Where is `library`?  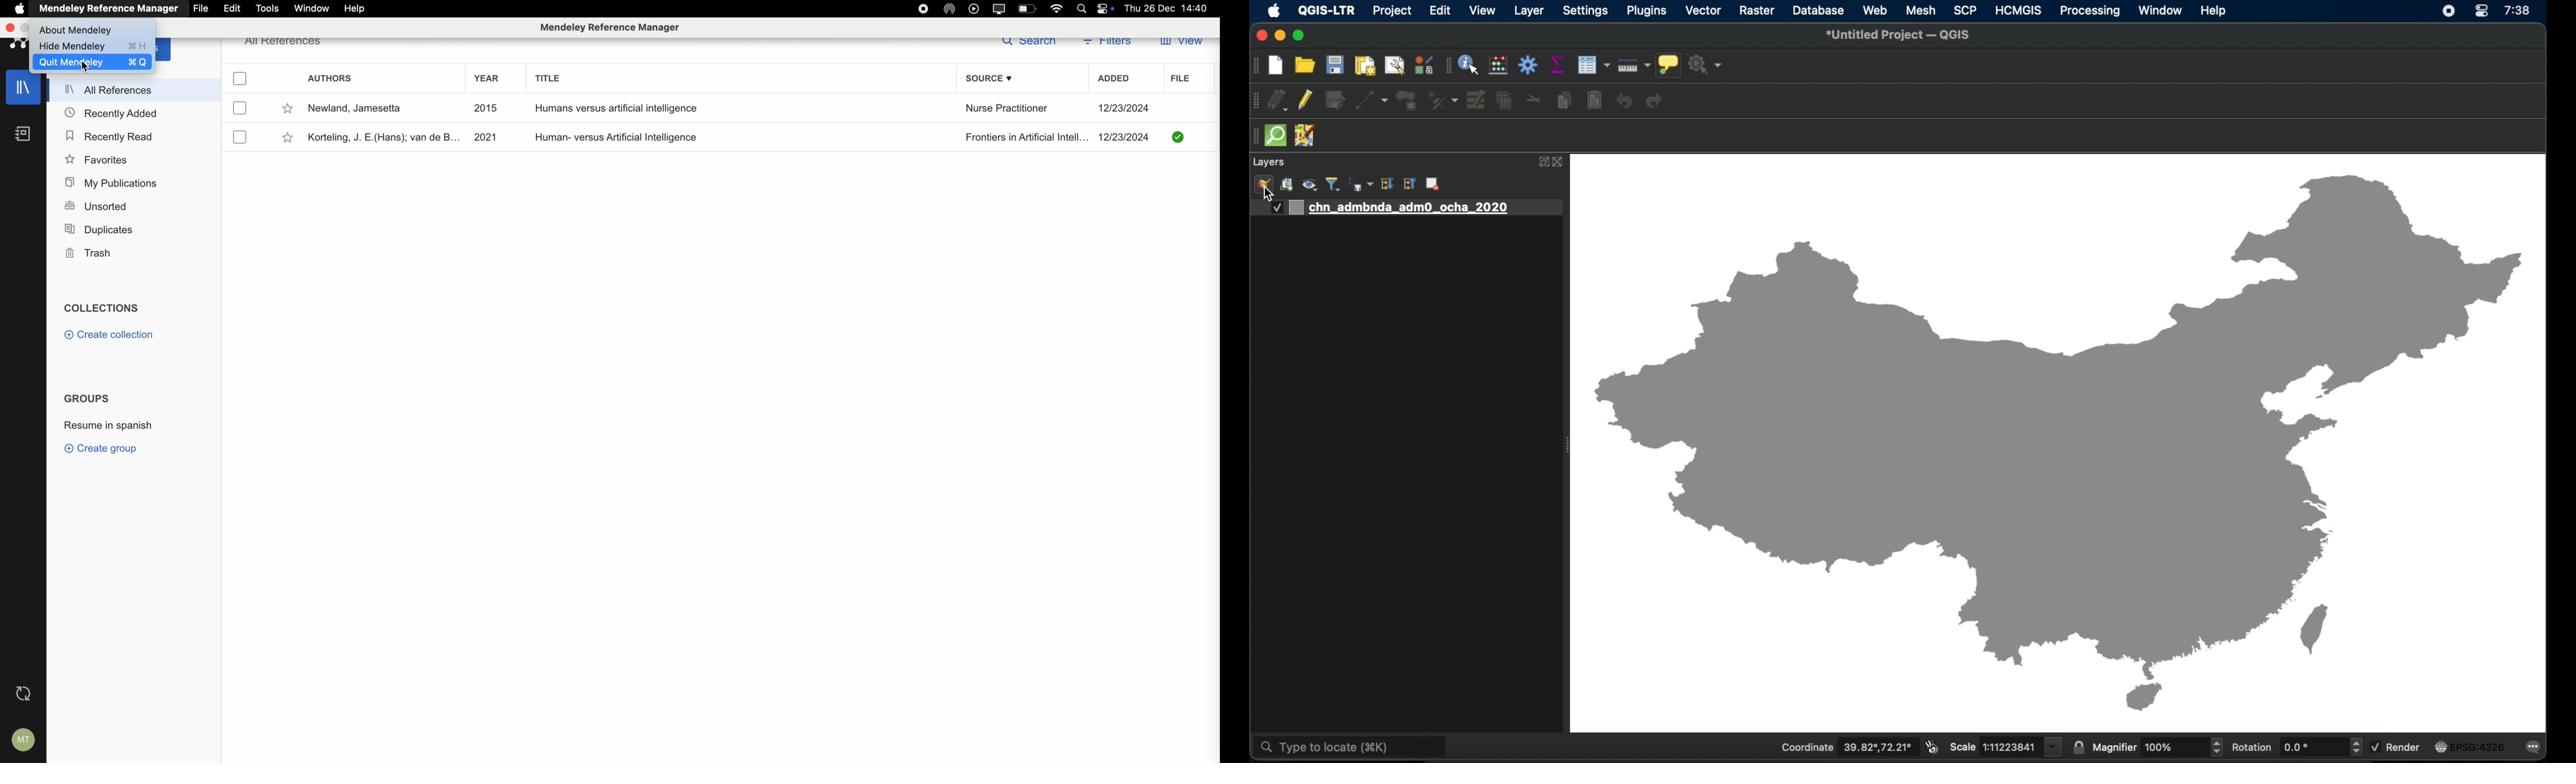 library is located at coordinates (23, 90).